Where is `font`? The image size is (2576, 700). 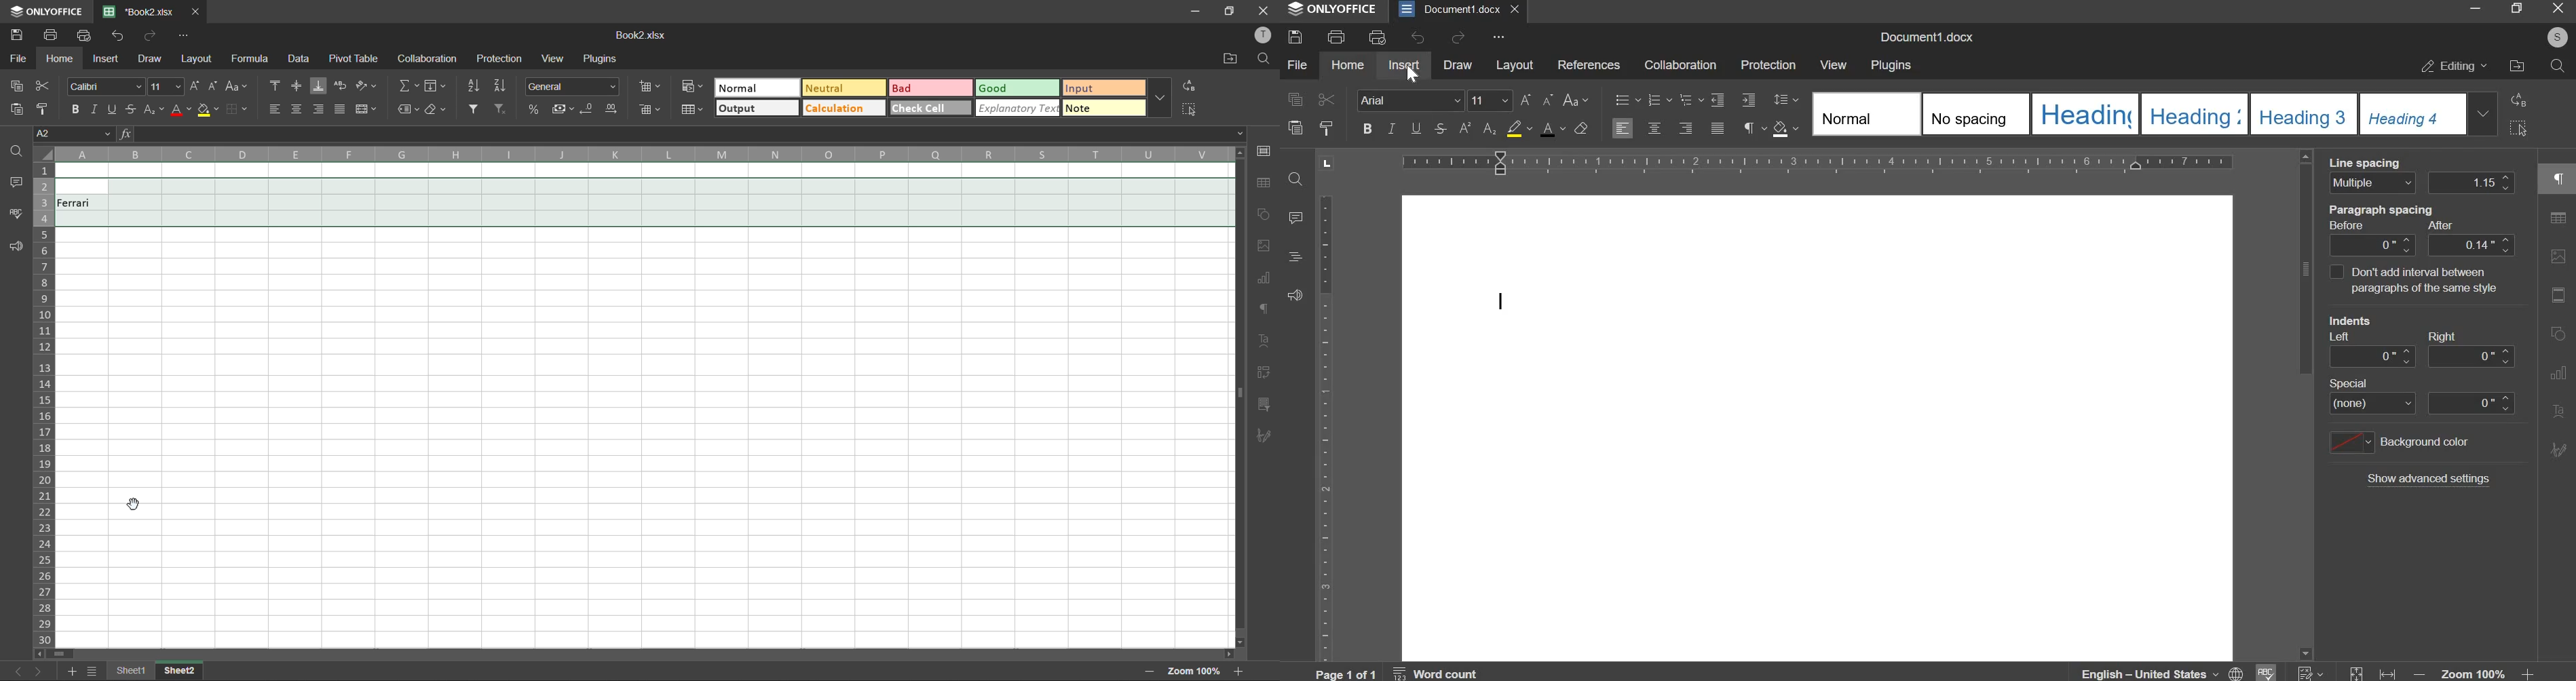 font is located at coordinates (1409, 99).